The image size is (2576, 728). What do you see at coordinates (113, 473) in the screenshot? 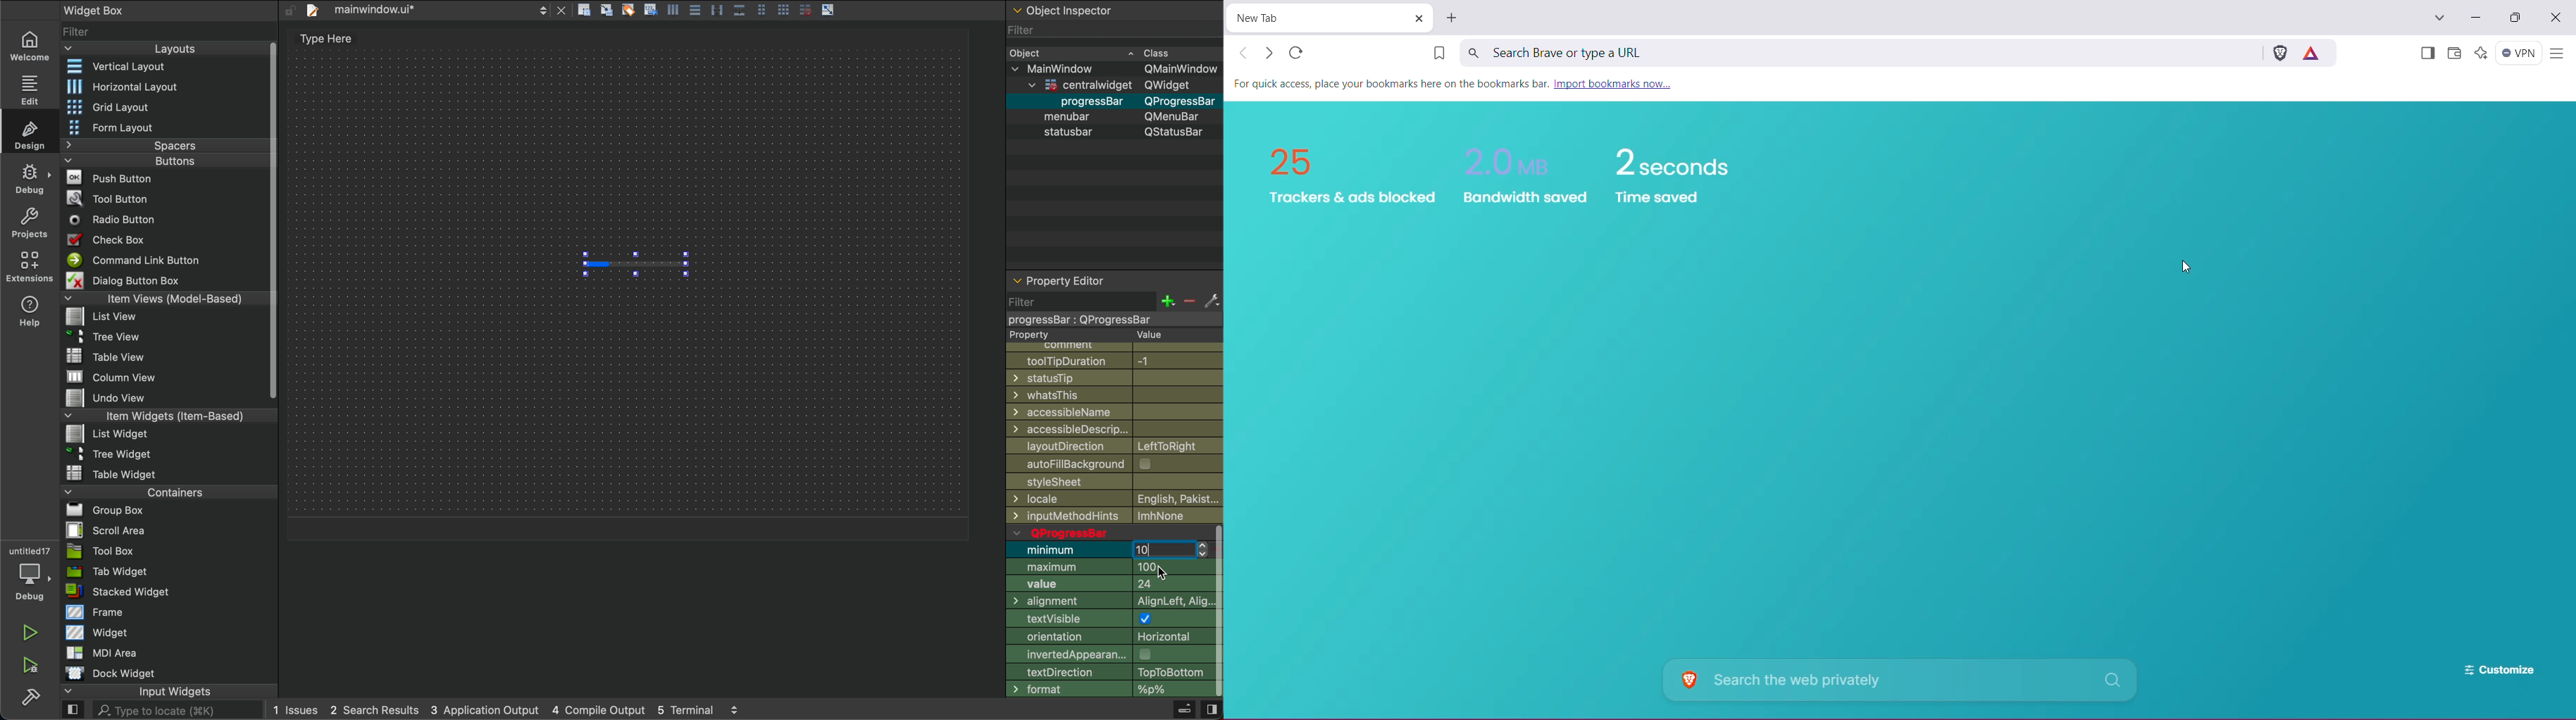
I see `File` at bounding box center [113, 473].